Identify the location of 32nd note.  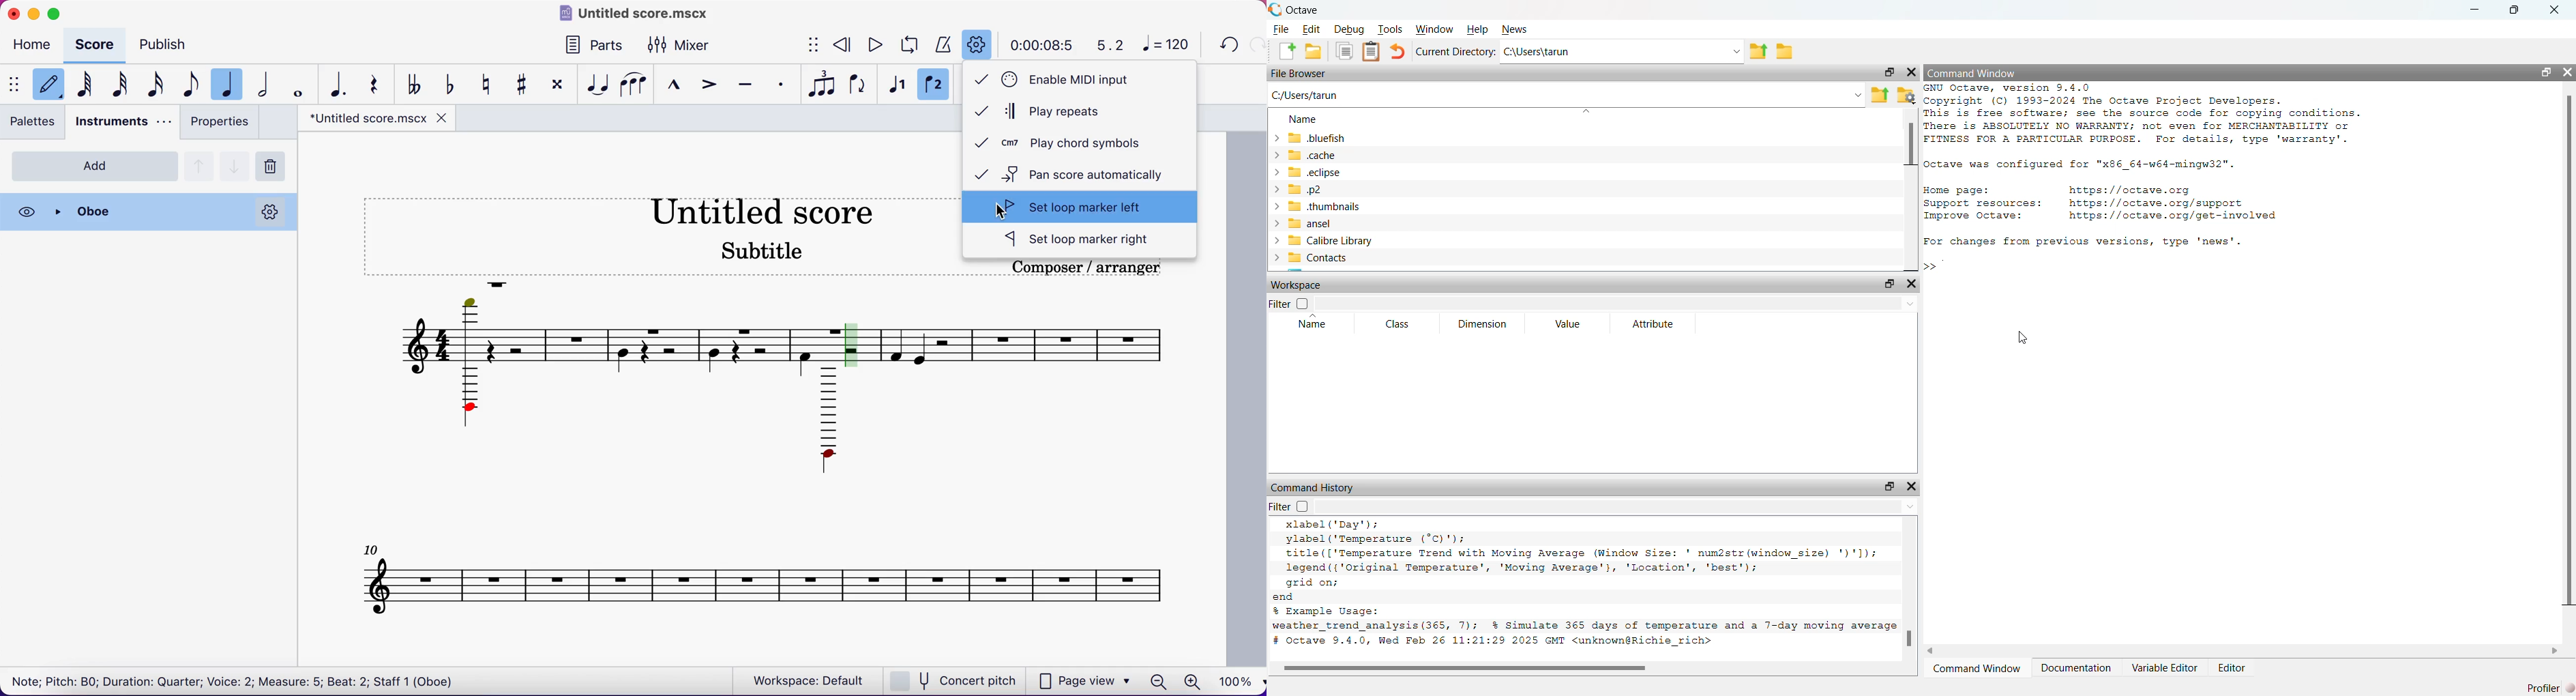
(120, 86).